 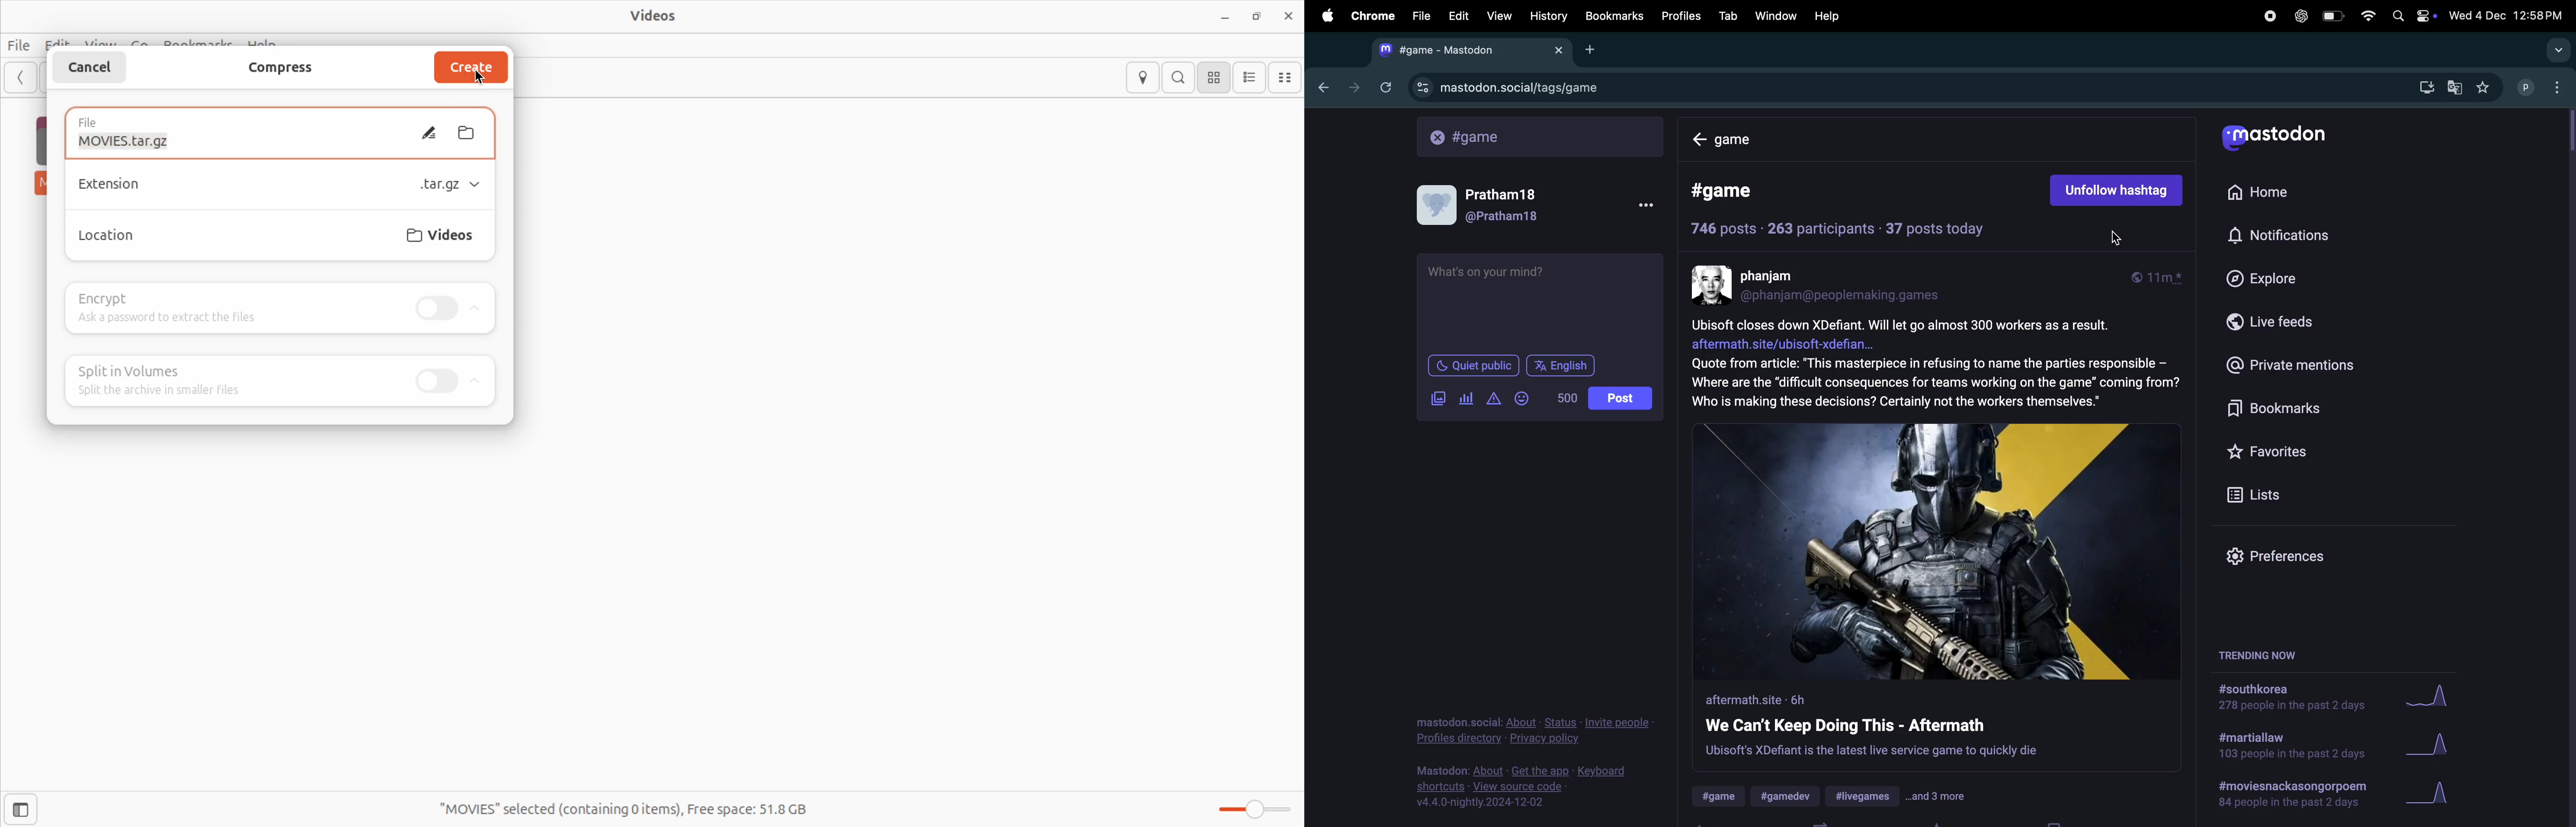 What do you see at coordinates (1620, 397) in the screenshot?
I see `post` at bounding box center [1620, 397].